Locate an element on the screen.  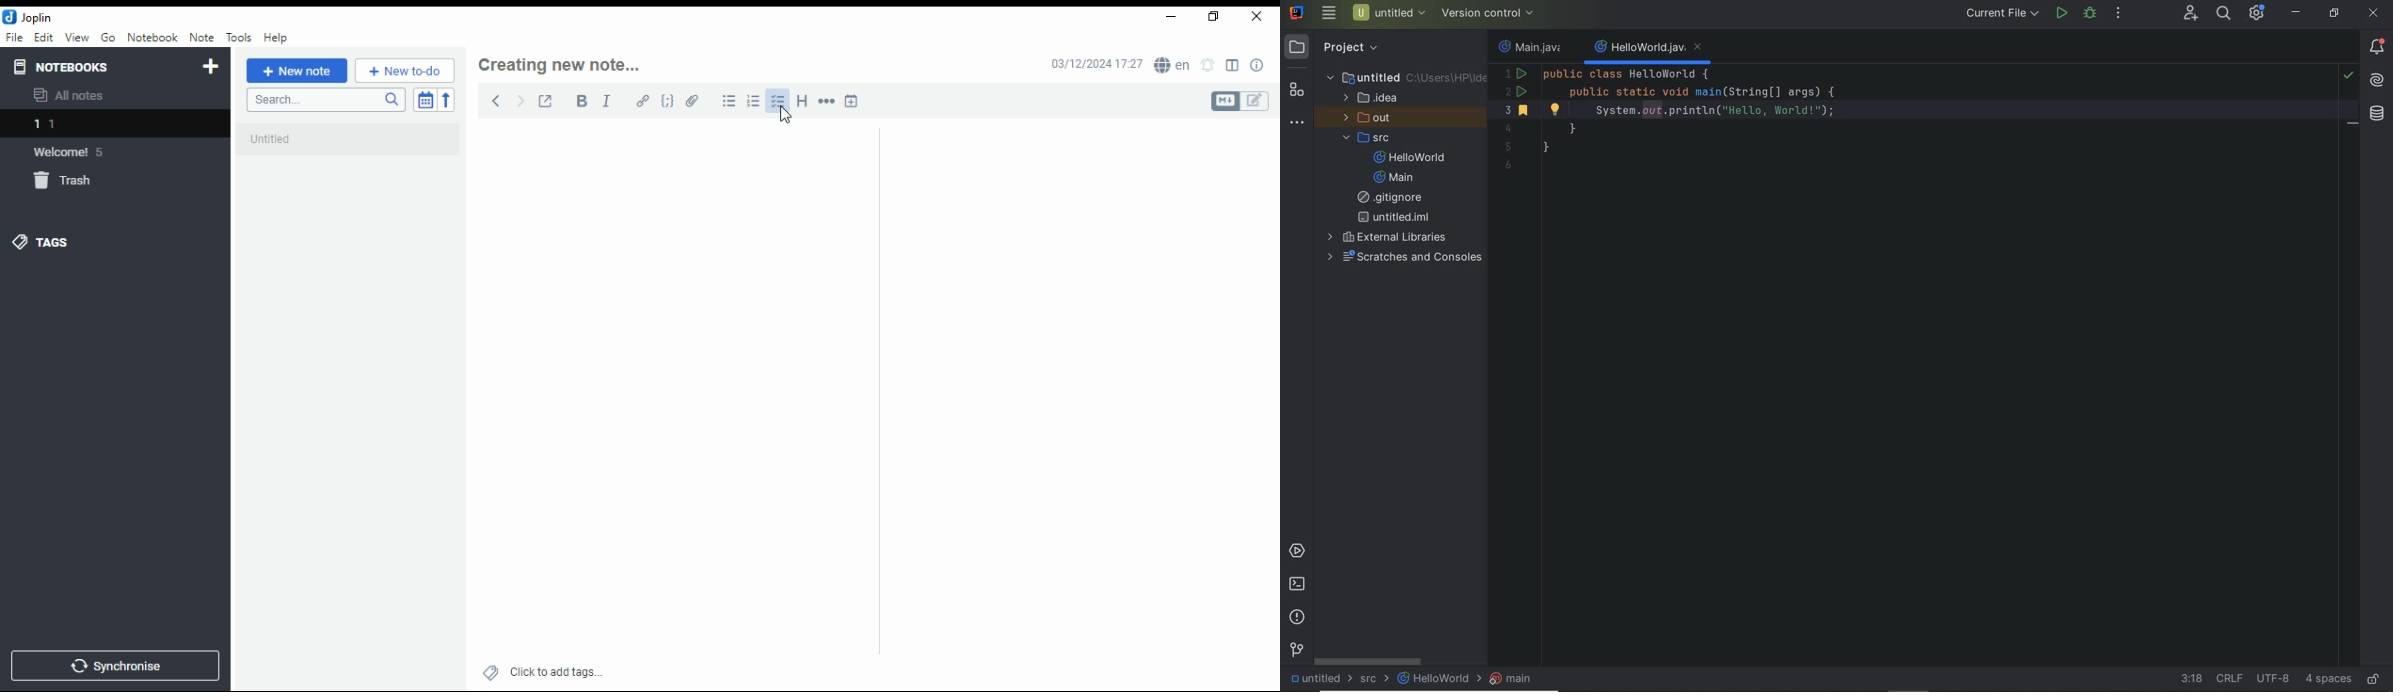
Creating new note... is located at coordinates (595, 62).